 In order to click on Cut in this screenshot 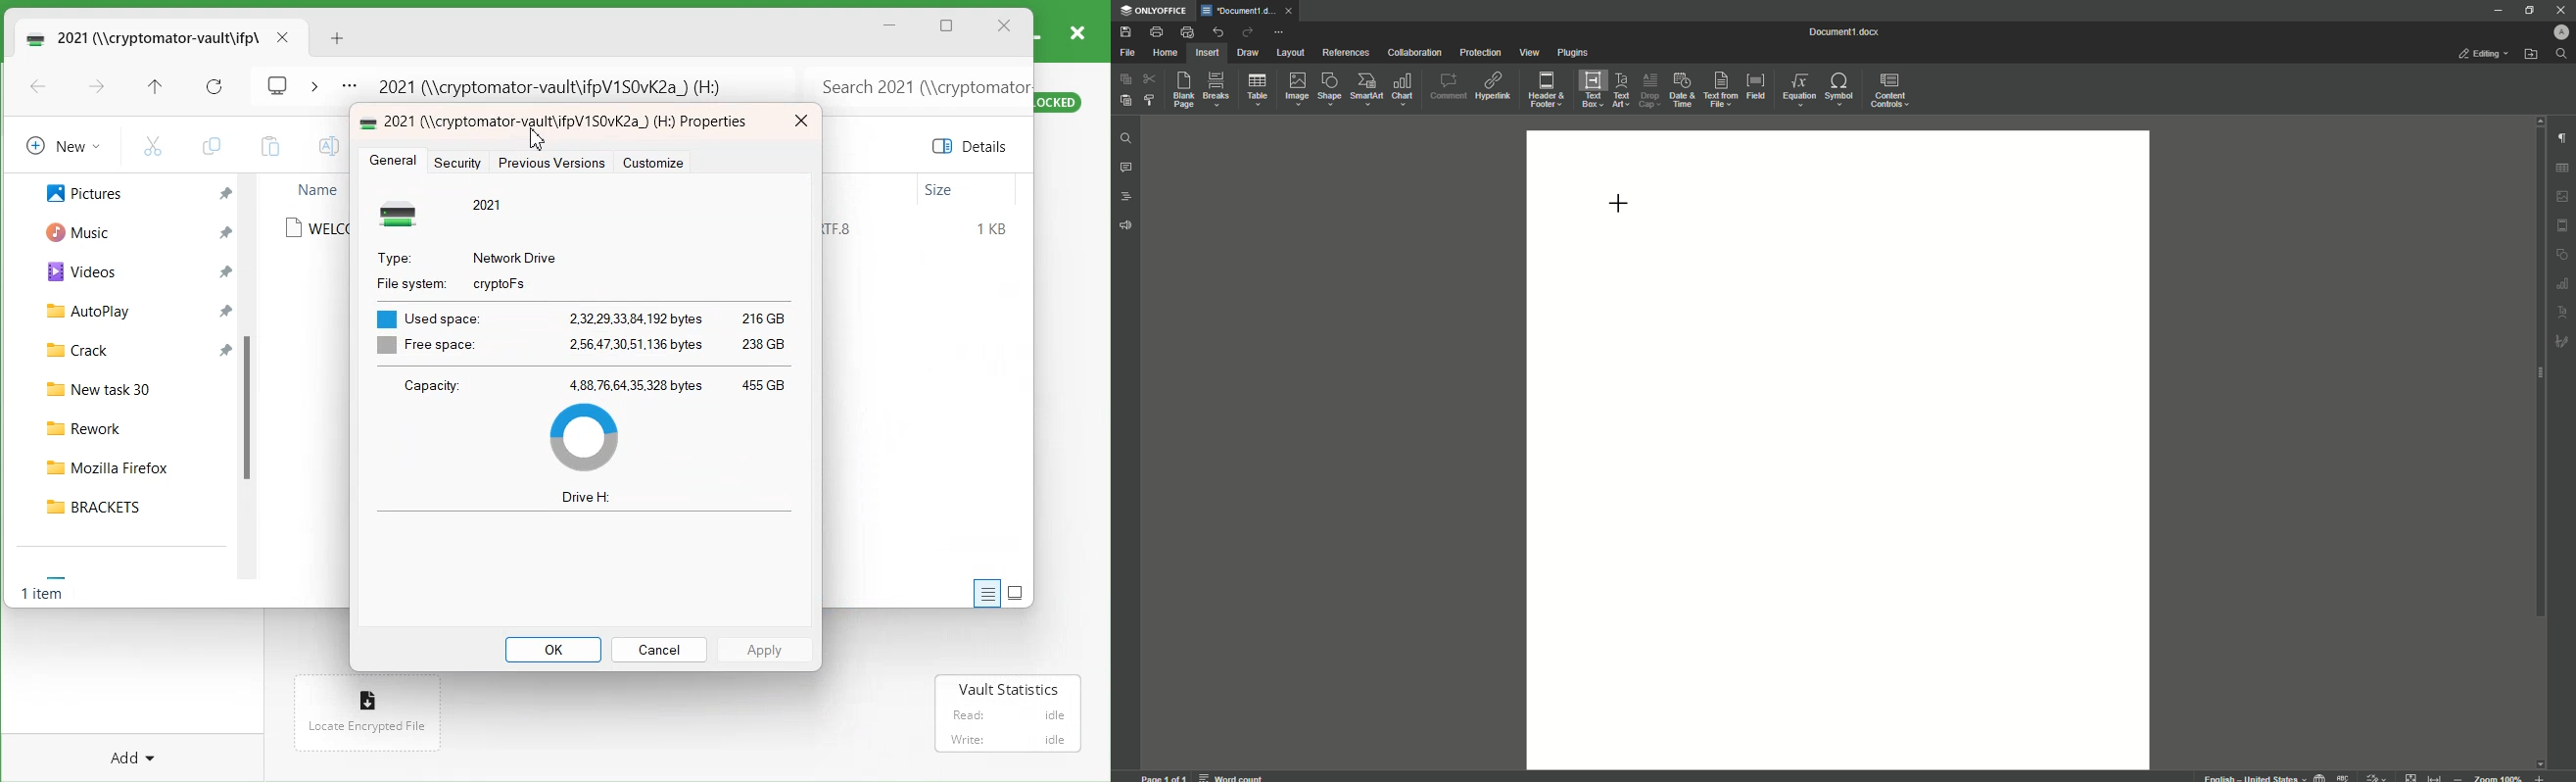, I will do `click(1151, 78)`.